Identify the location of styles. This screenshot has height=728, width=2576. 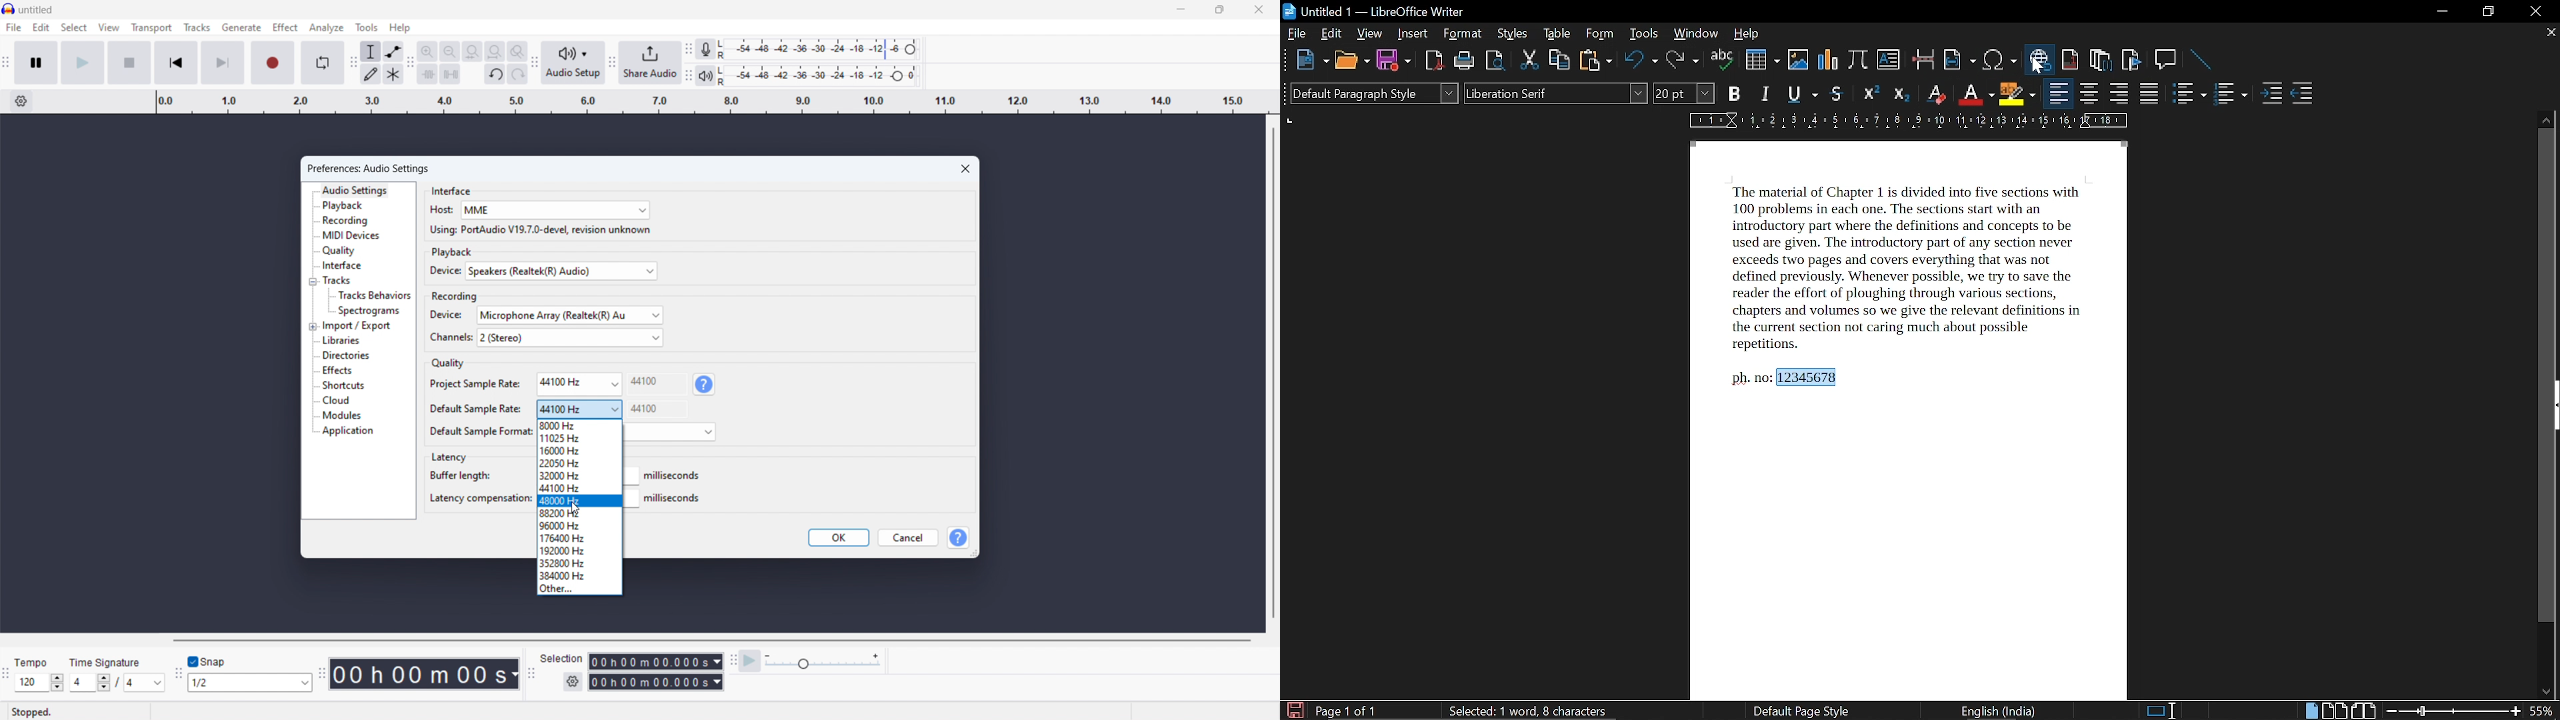
(1514, 34).